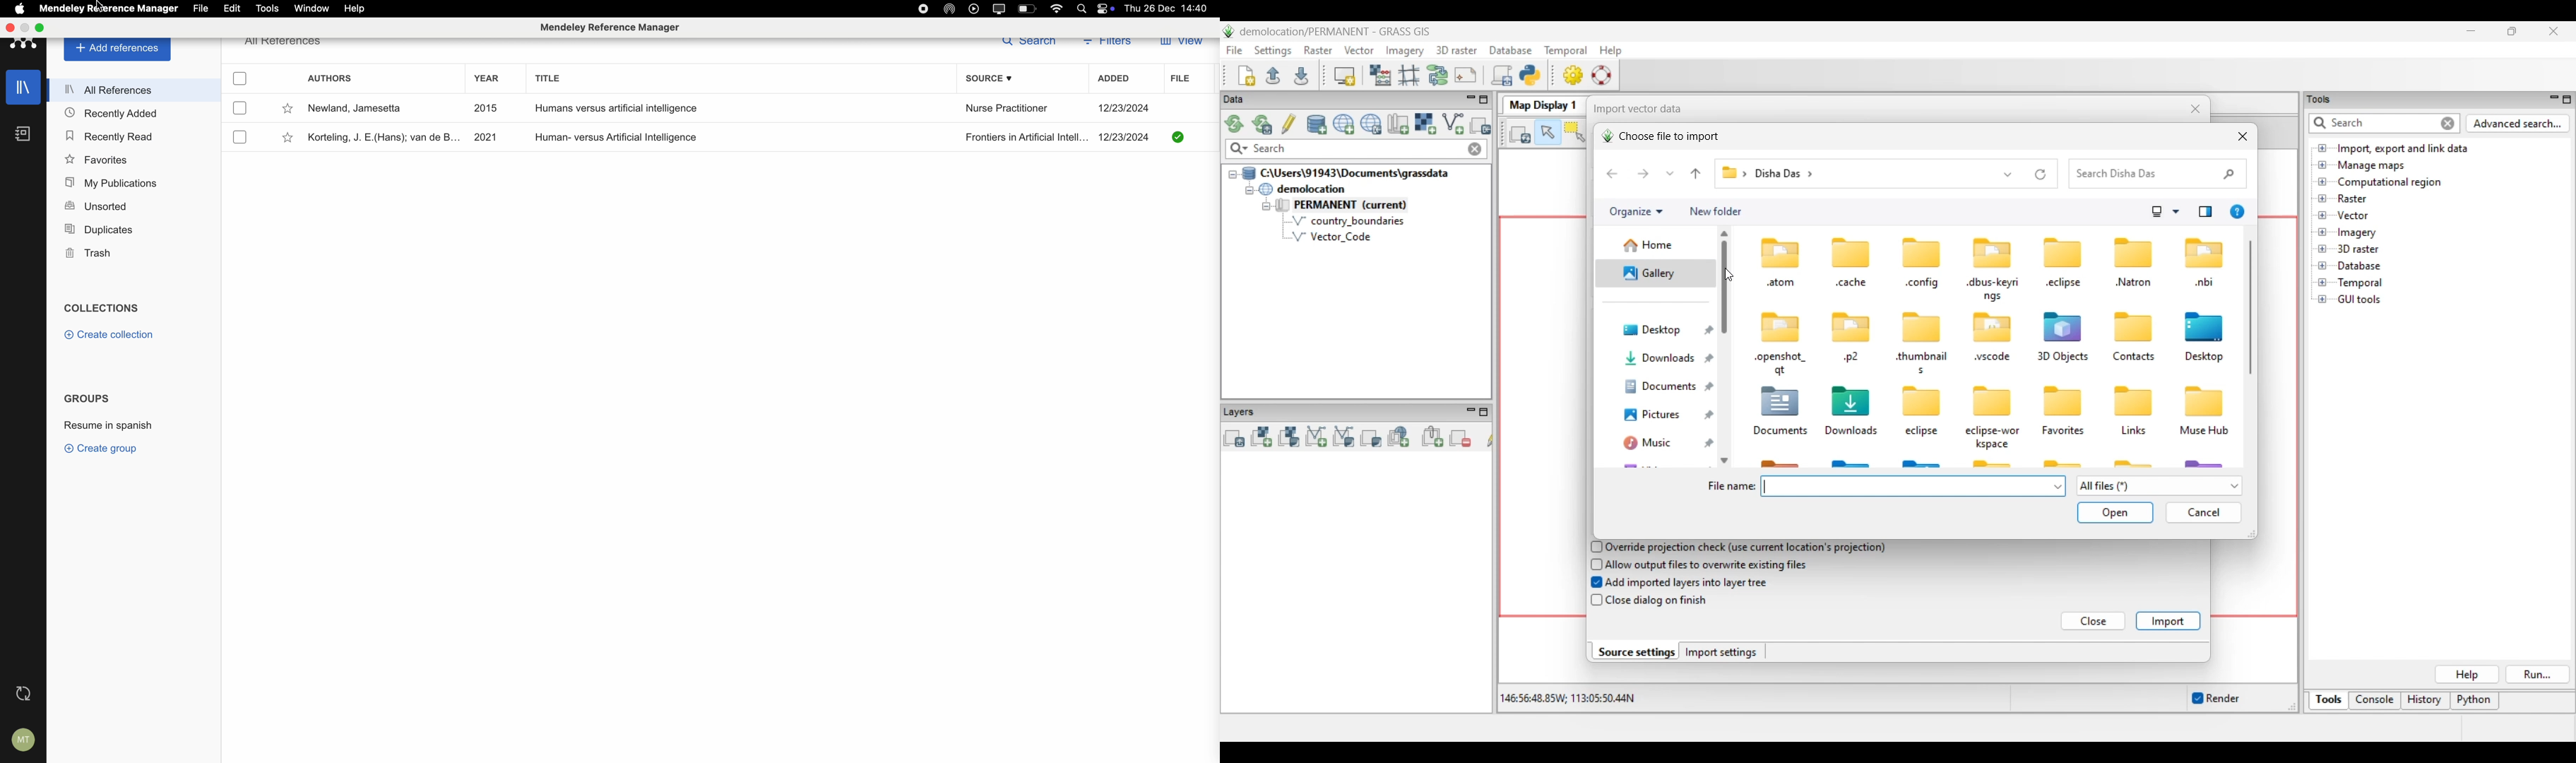 Image resolution: width=2576 pixels, height=784 pixels. I want to click on create collection, so click(112, 334).